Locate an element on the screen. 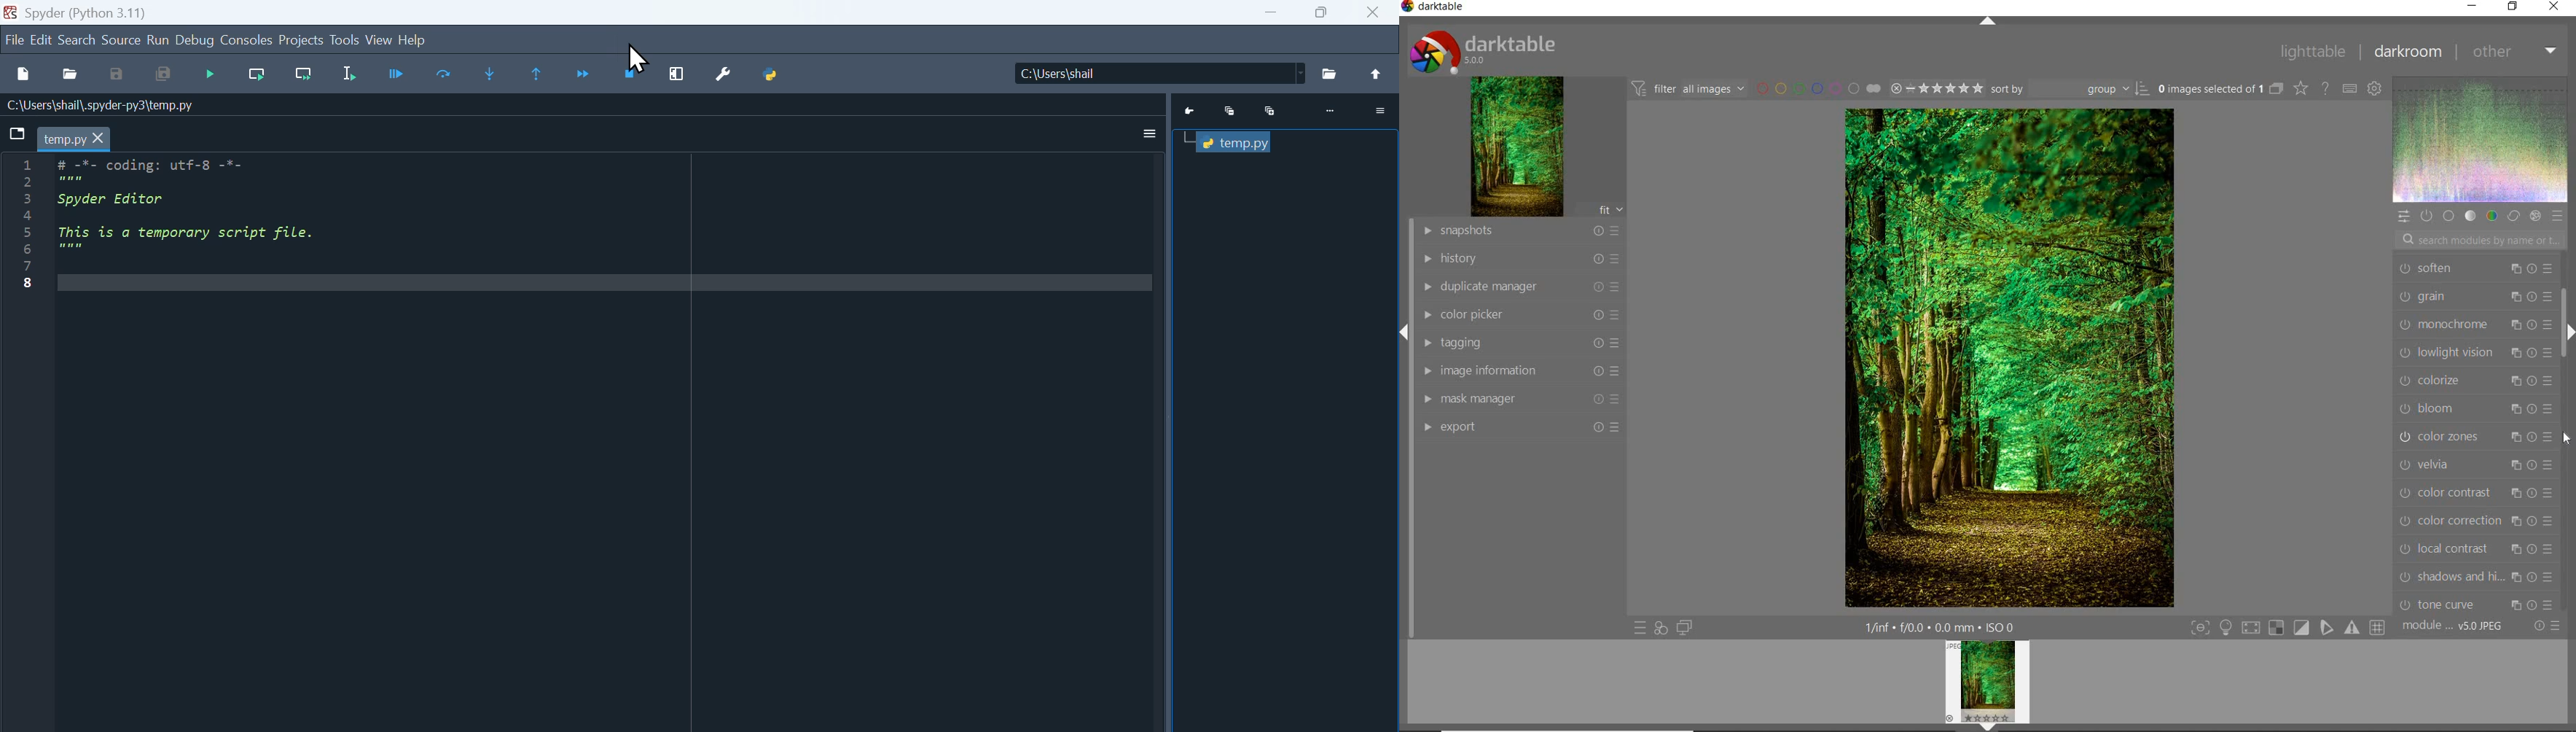 This screenshot has height=756, width=2576. Debug is located at coordinates (195, 41).